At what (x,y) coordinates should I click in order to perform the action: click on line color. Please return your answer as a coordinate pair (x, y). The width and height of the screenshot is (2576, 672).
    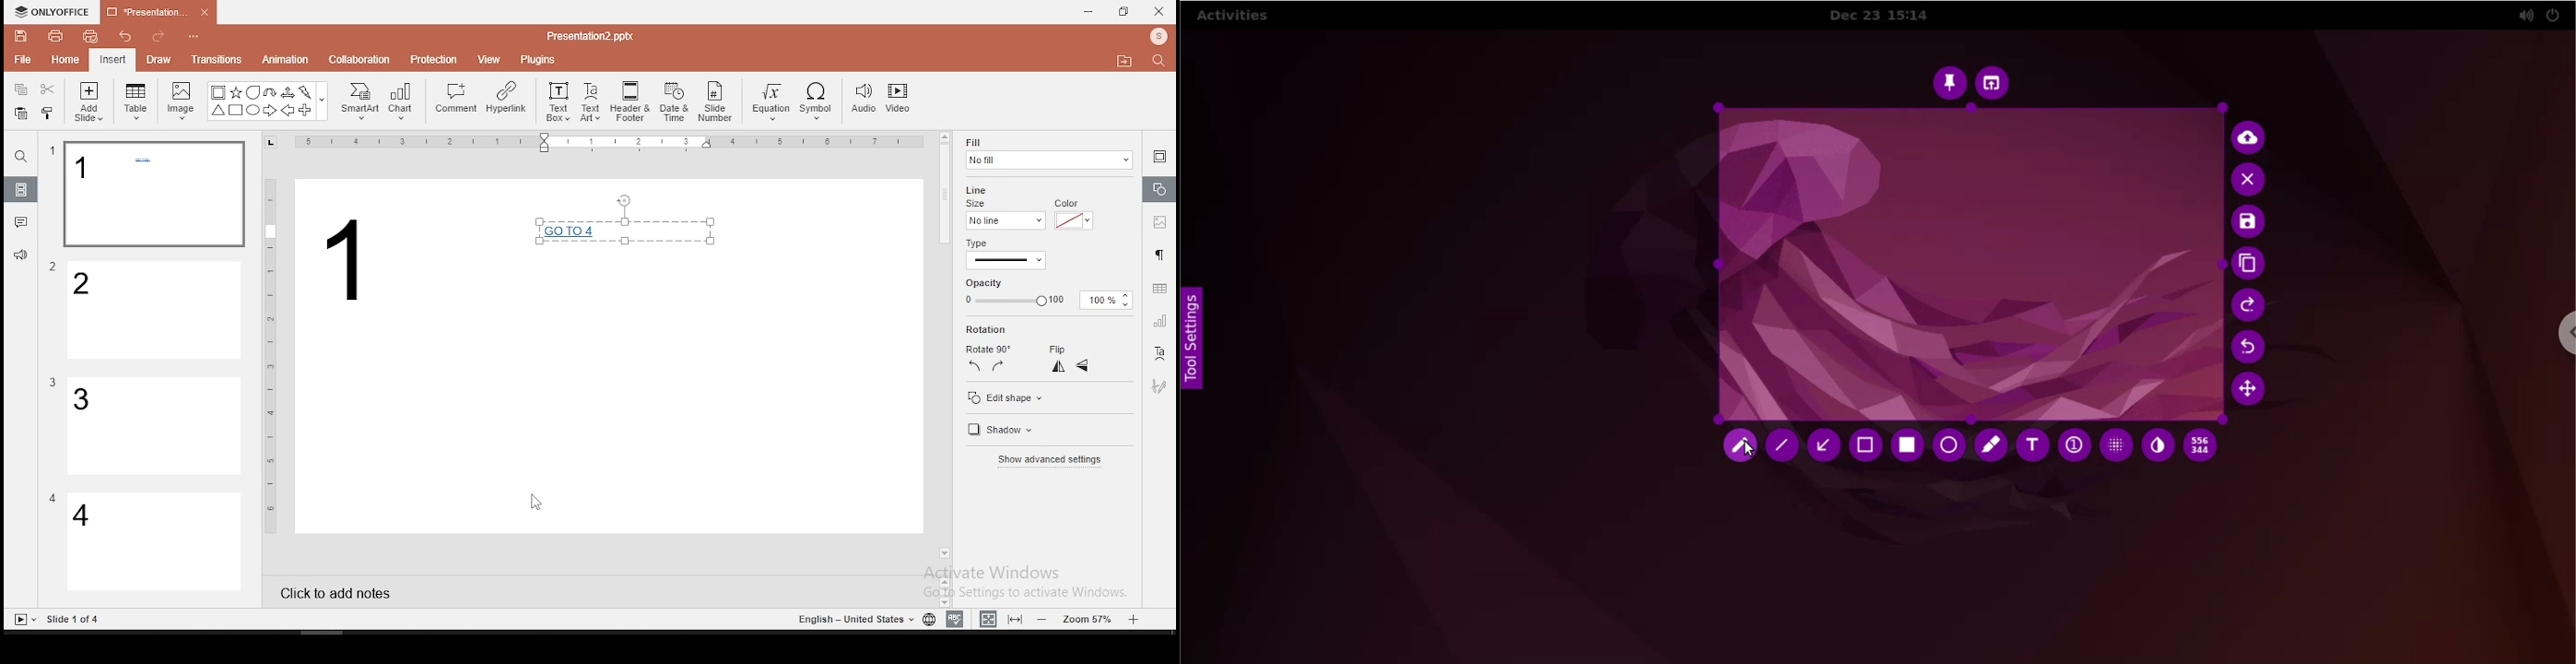
    Looking at the image, I should click on (1072, 219).